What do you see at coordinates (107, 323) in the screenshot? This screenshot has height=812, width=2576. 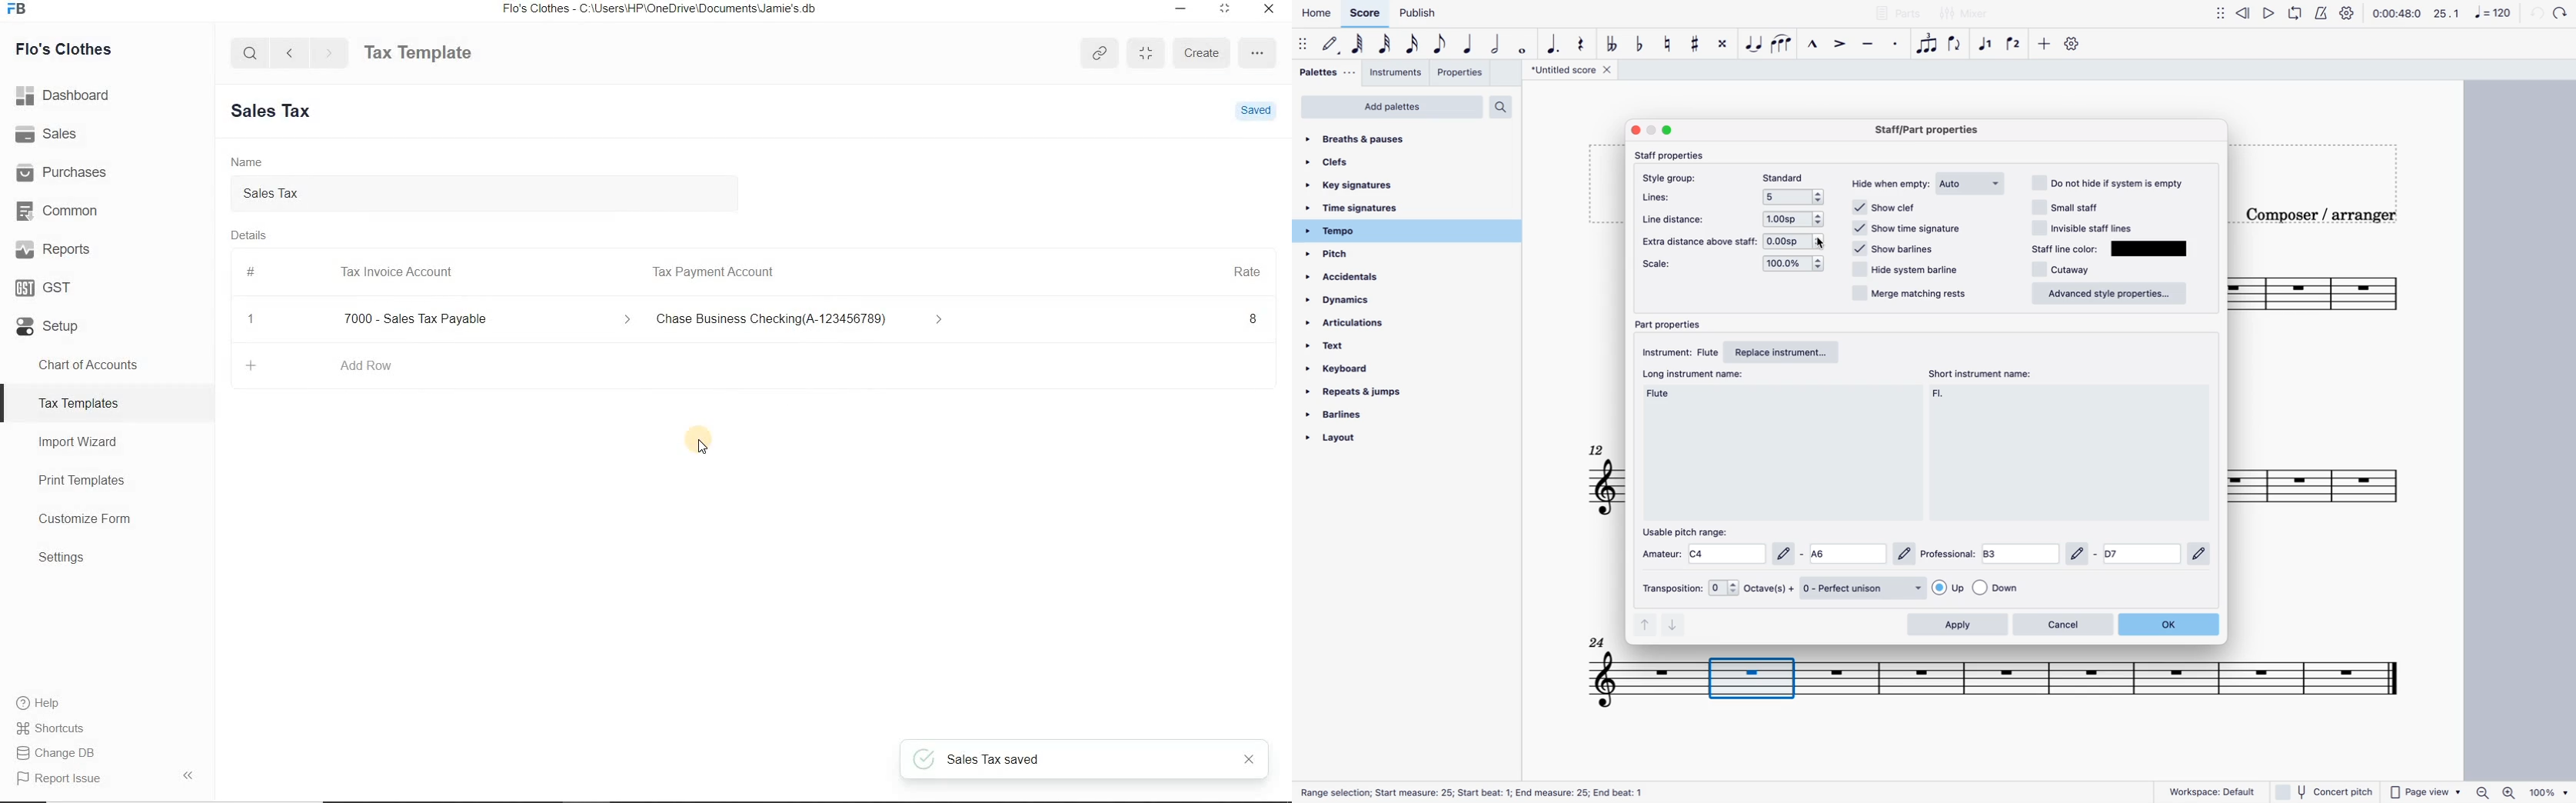 I see `Setup` at bounding box center [107, 323].